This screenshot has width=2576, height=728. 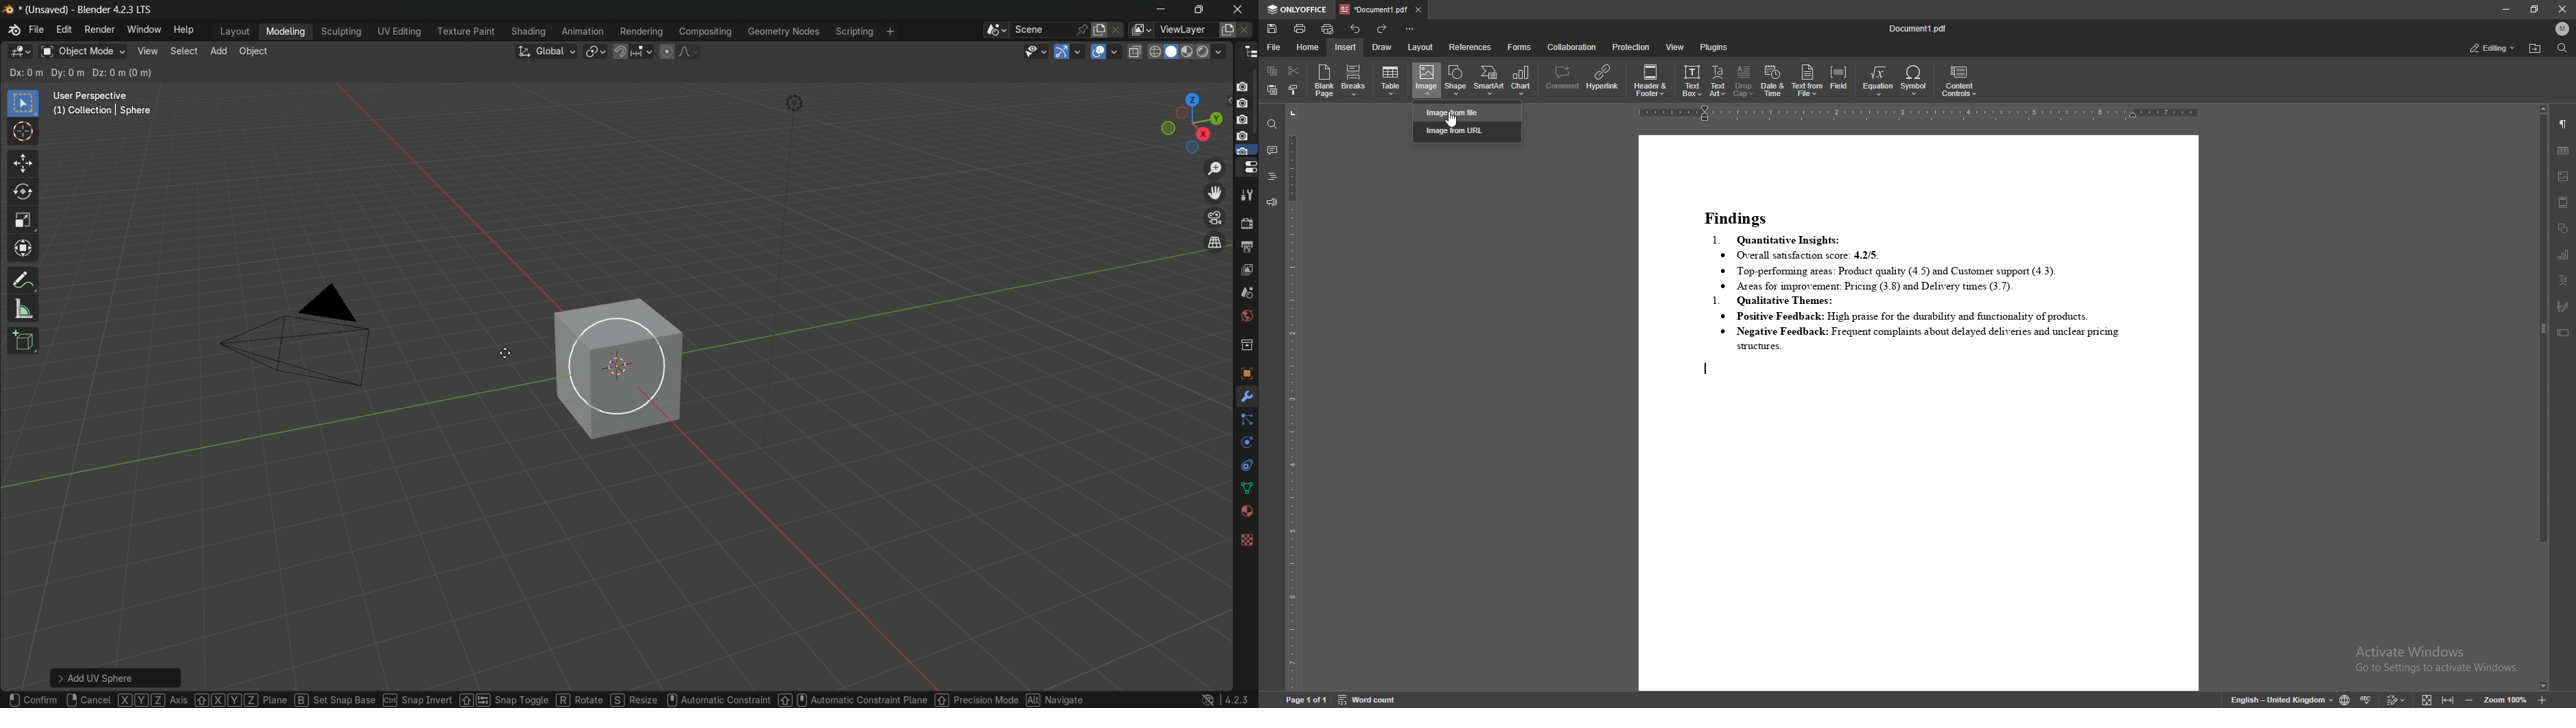 What do you see at coordinates (1919, 412) in the screenshot?
I see `document` at bounding box center [1919, 412].